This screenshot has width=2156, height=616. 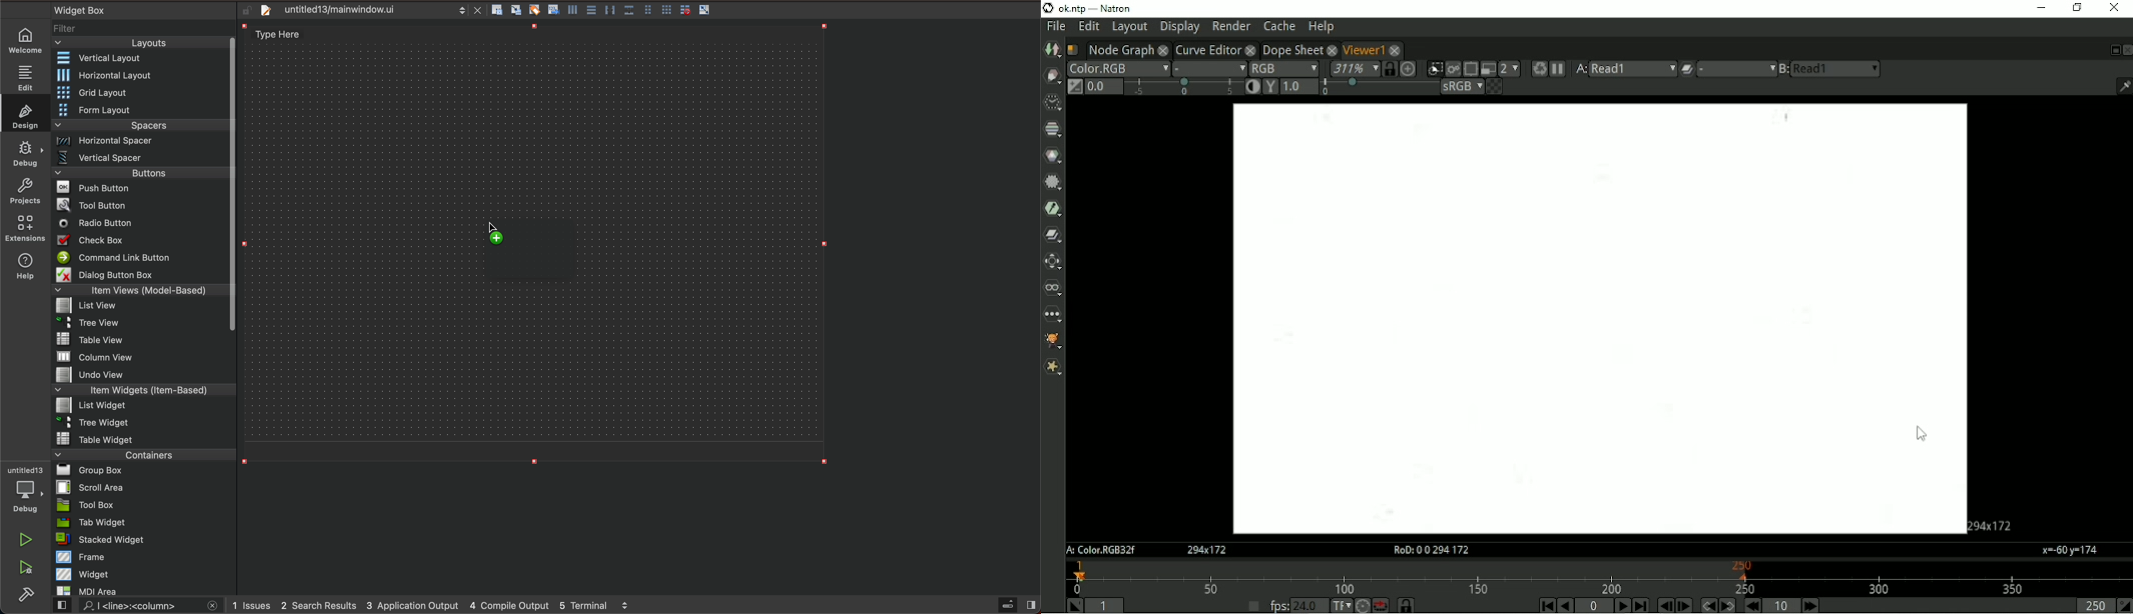 I want to click on Viewer color process, so click(x=1462, y=87).